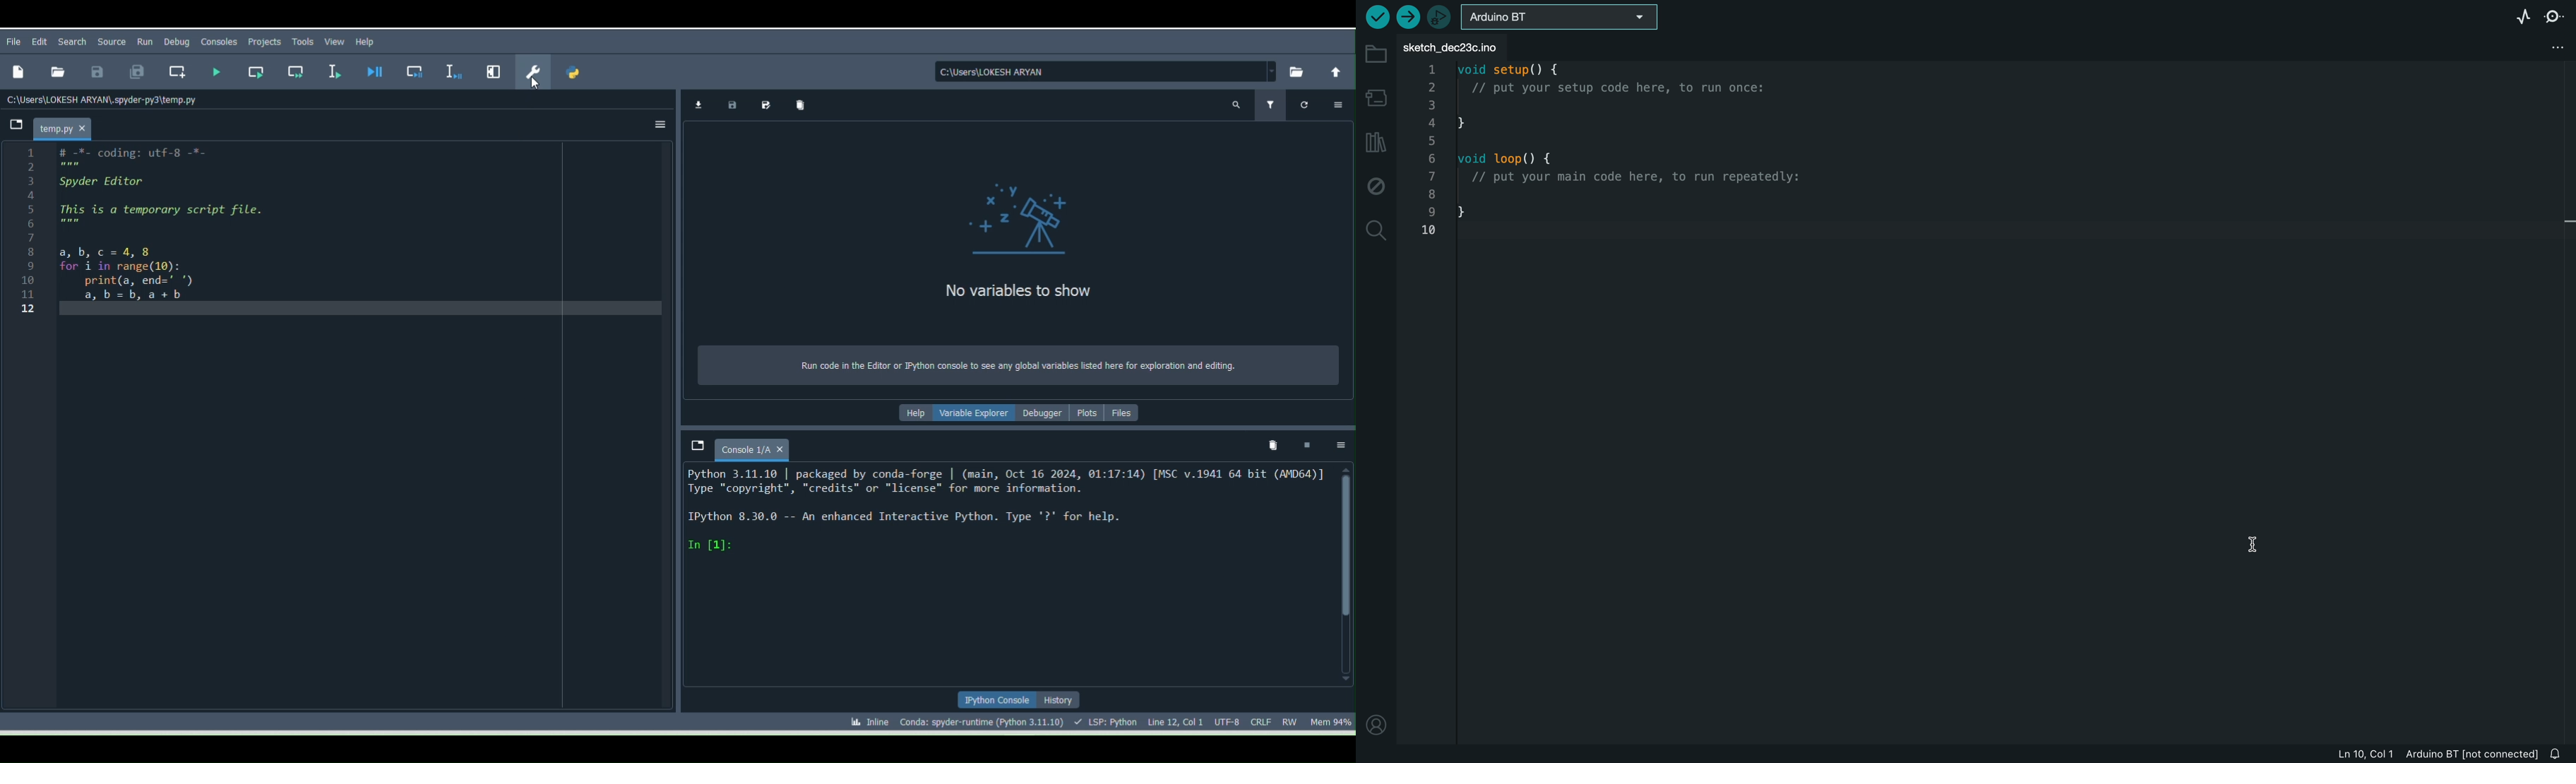  Describe the element at coordinates (106, 99) in the screenshot. I see `File path` at that location.